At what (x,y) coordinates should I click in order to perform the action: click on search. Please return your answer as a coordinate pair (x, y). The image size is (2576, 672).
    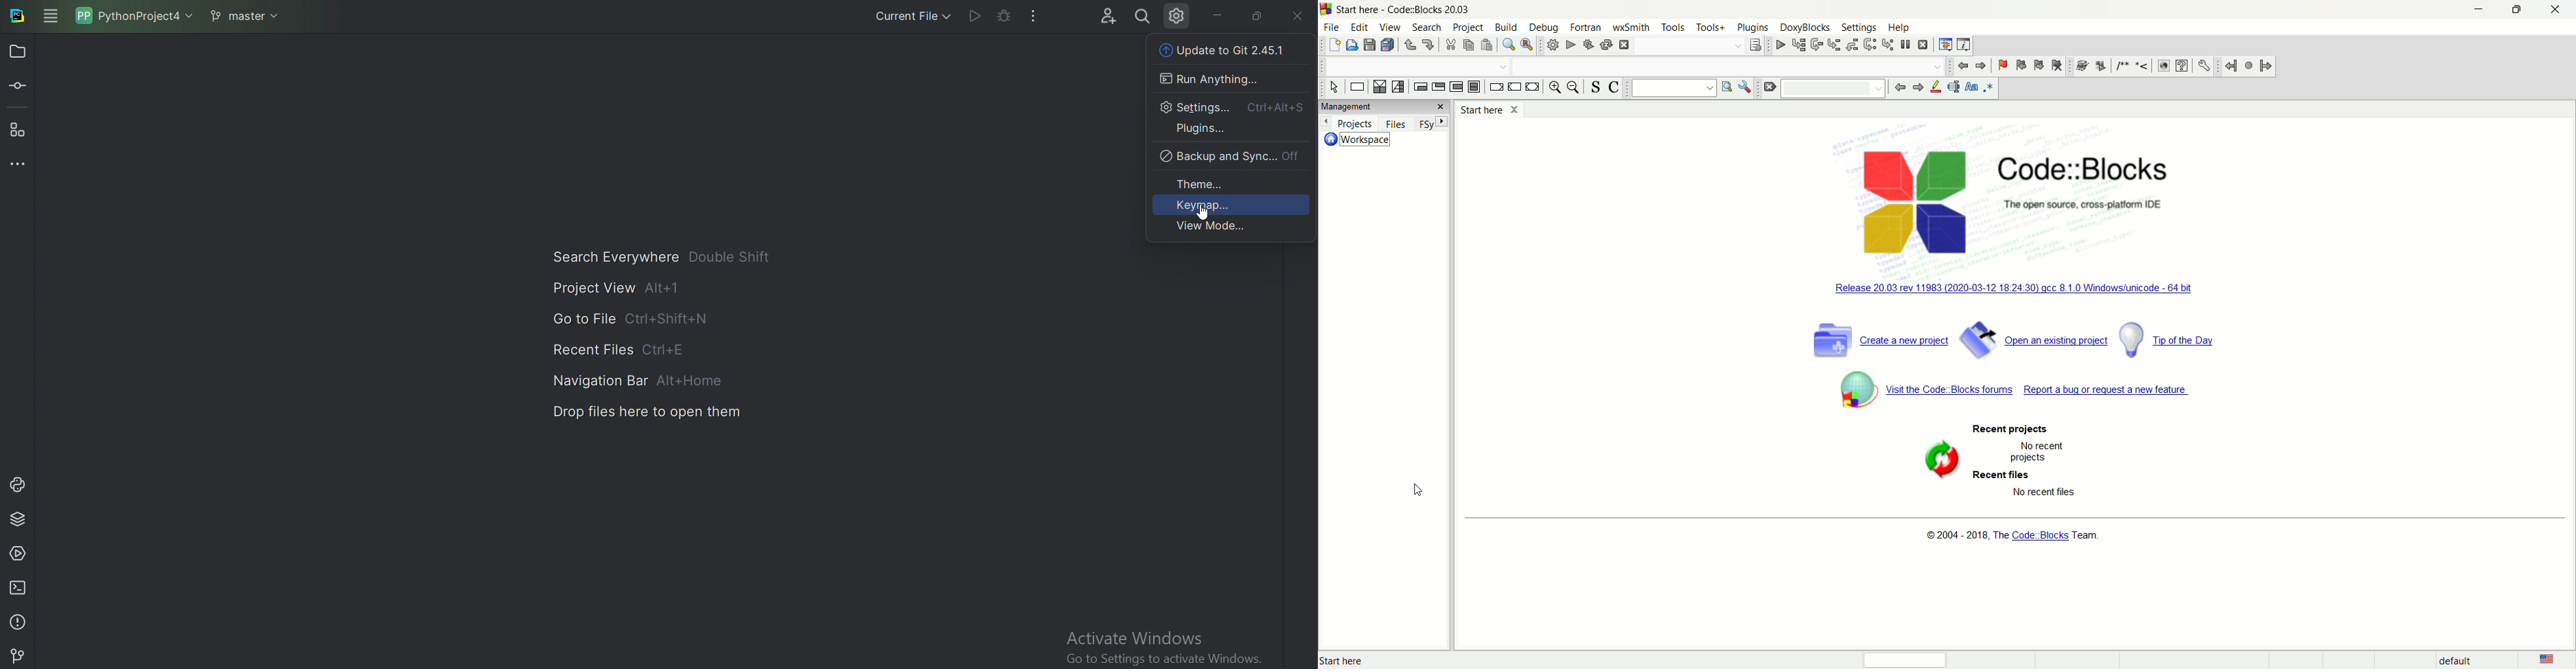
    Looking at the image, I should click on (1425, 28).